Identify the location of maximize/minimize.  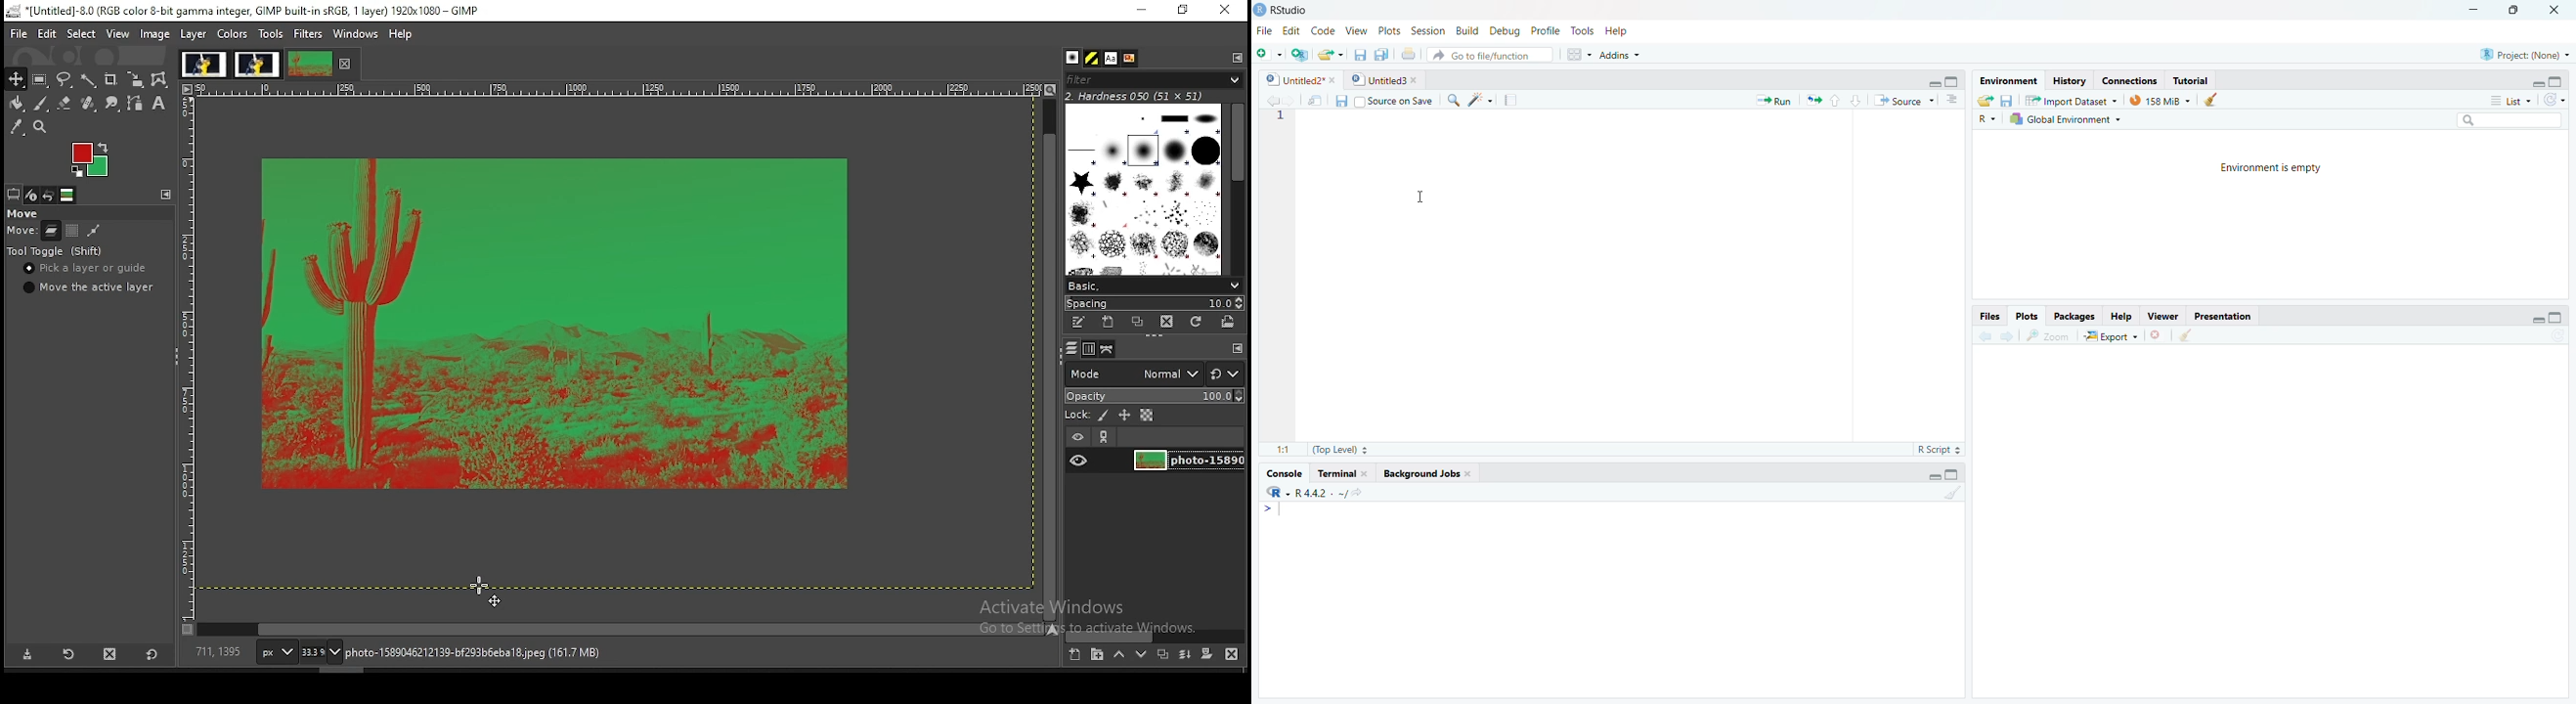
(1950, 471).